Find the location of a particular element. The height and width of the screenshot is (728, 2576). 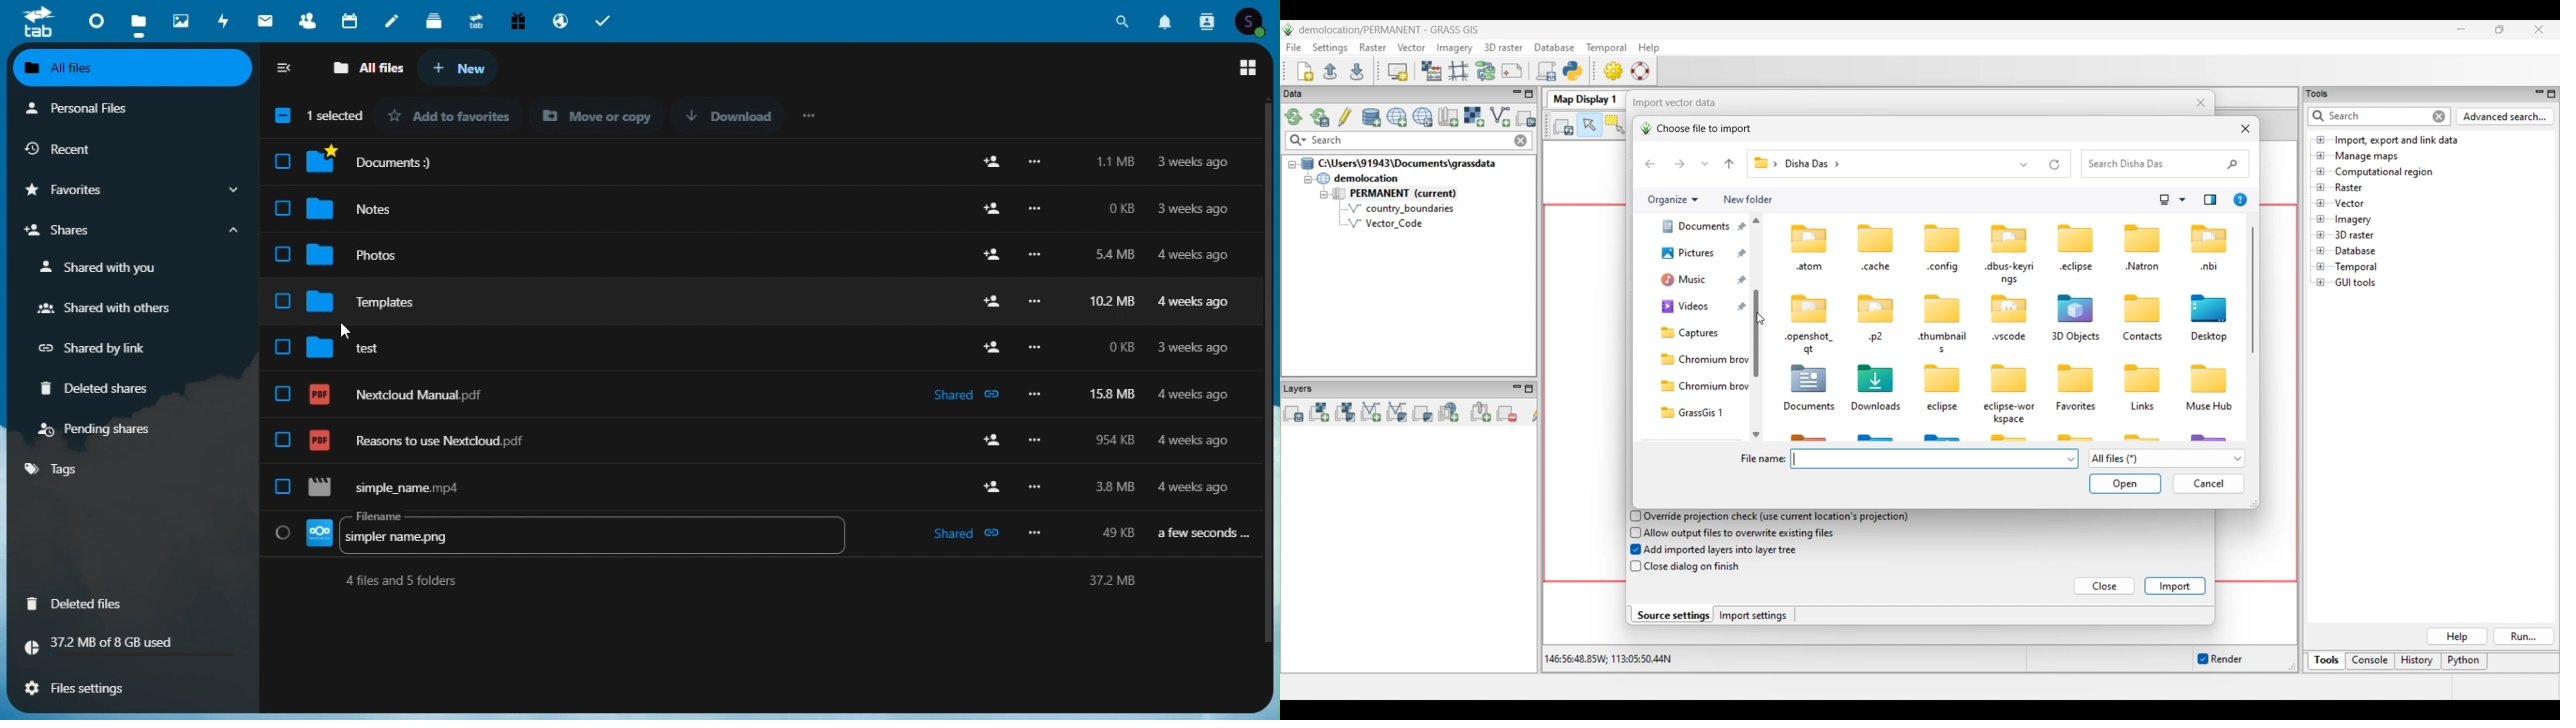

personal files is located at coordinates (120, 110).